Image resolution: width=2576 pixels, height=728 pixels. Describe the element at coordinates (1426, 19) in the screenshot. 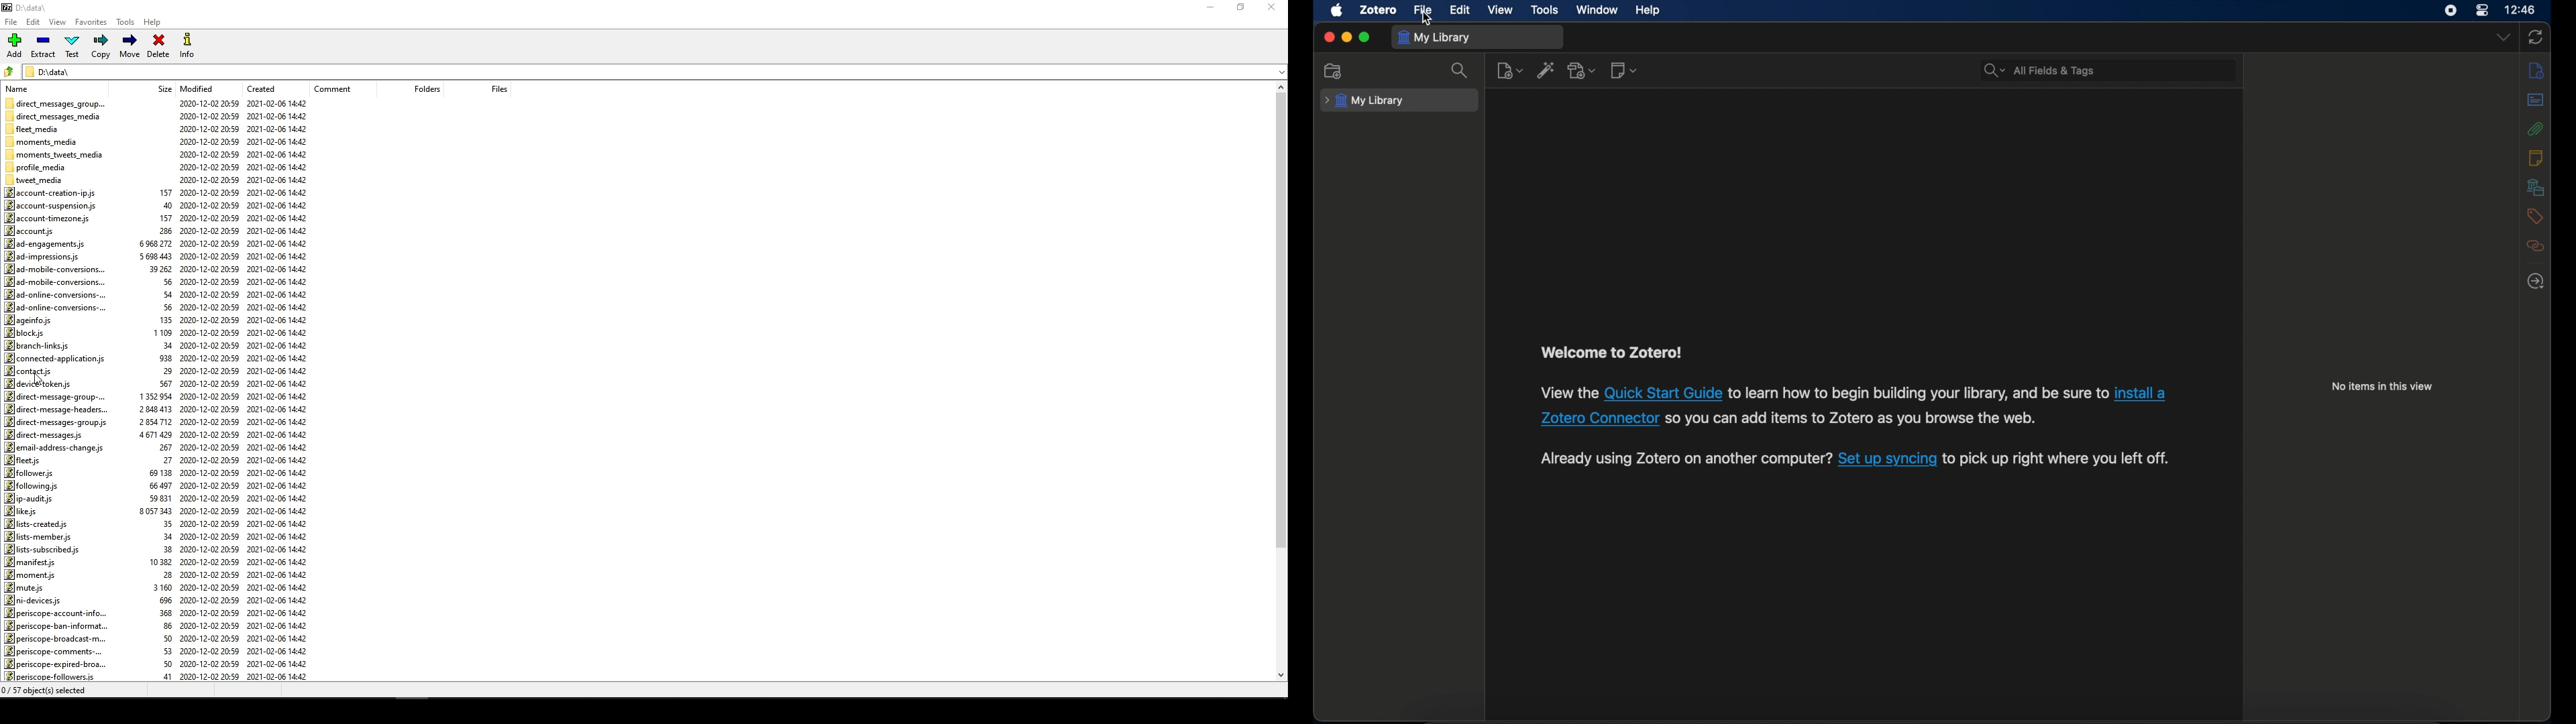

I see `cursor` at that location.